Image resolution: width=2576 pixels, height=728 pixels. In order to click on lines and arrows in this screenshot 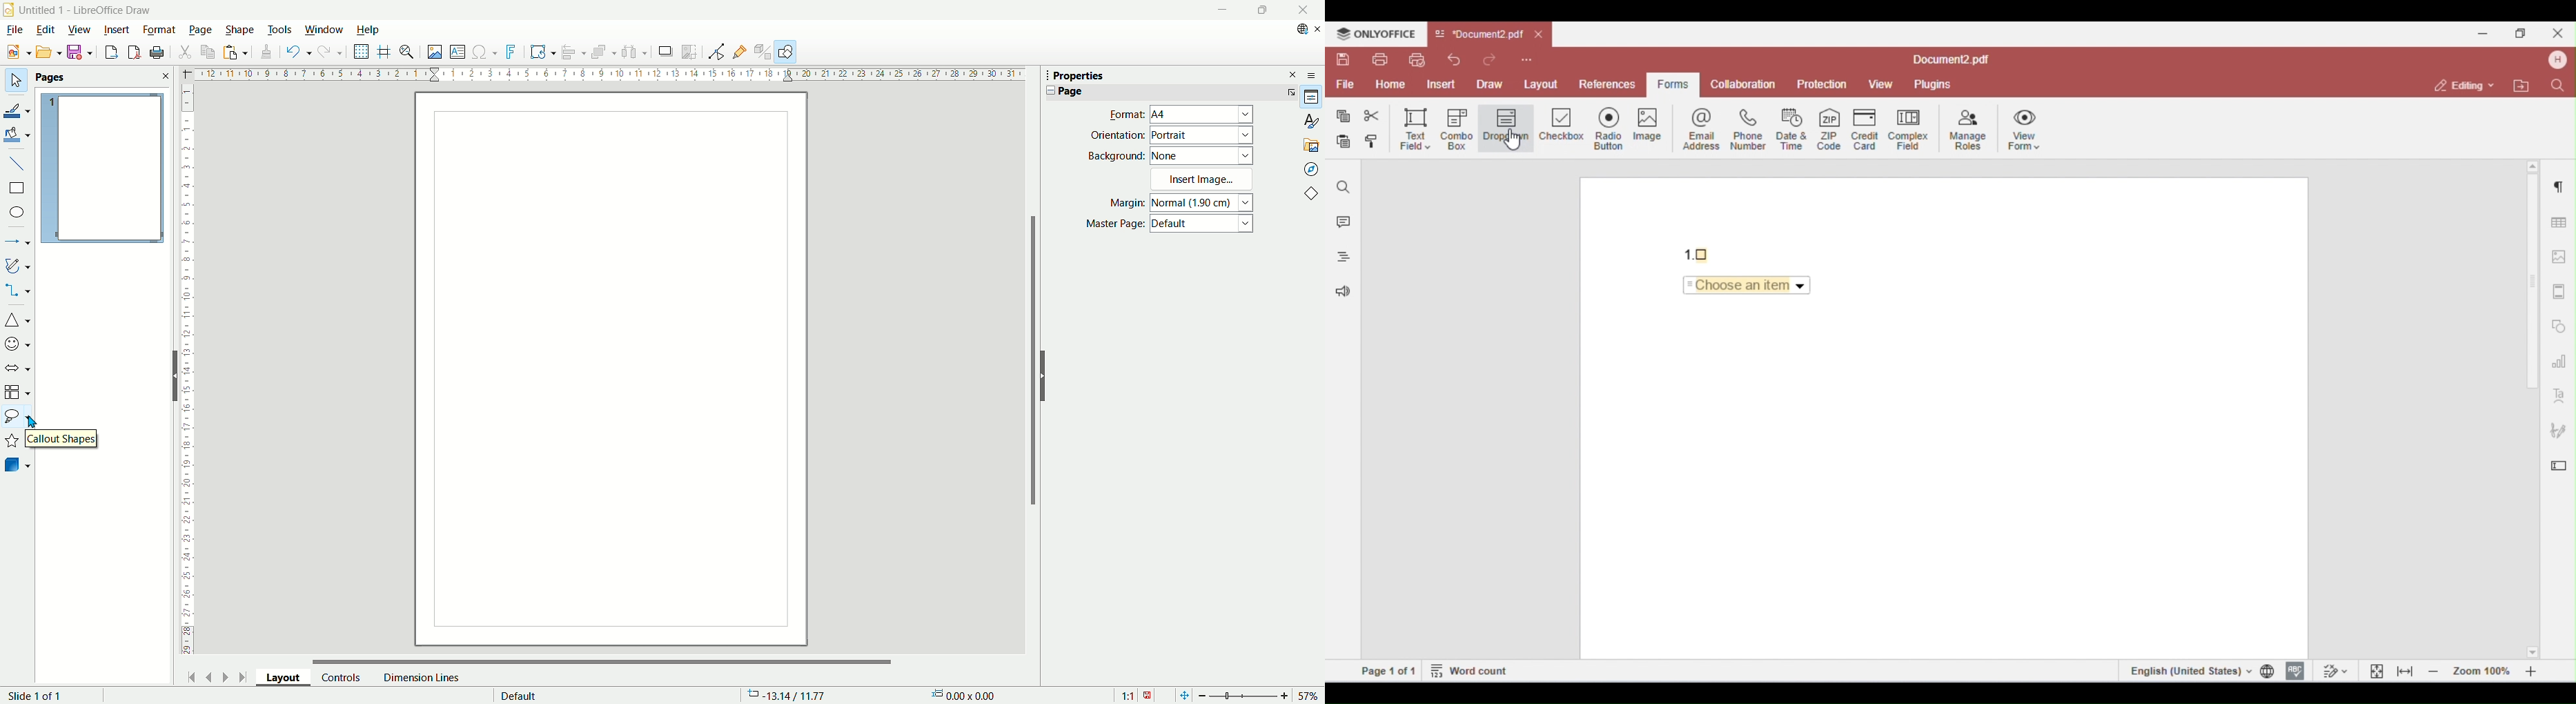, I will do `click(18, 243)`.